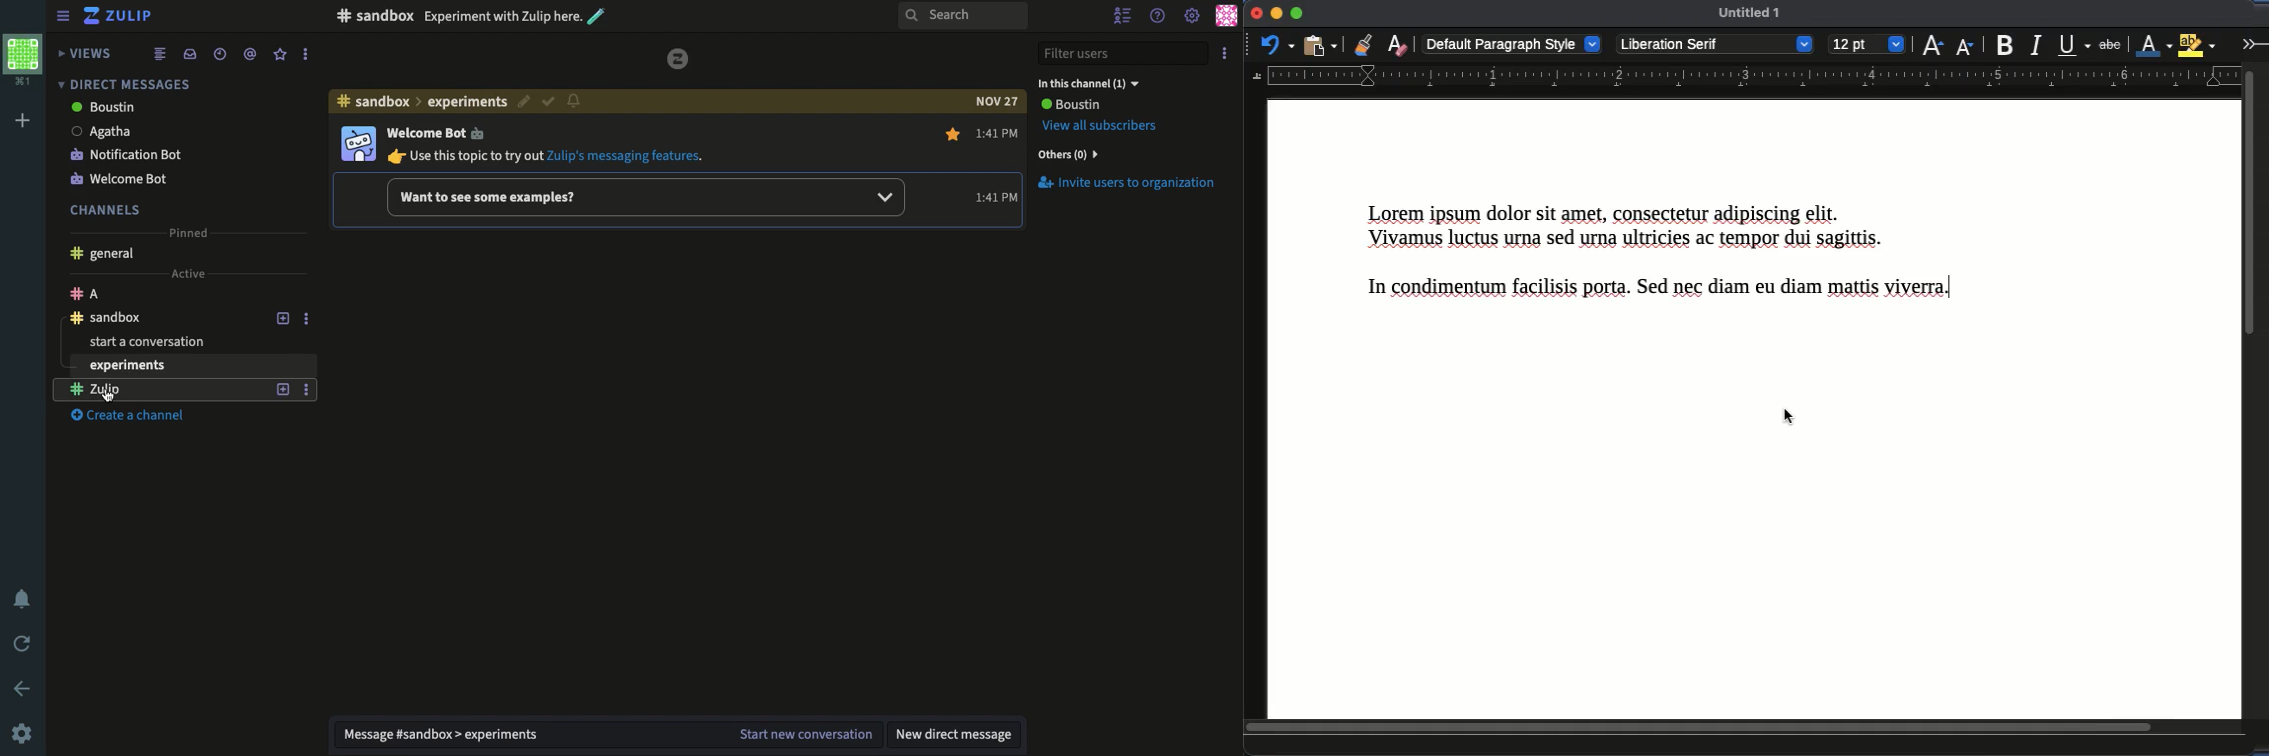 The width and height of the screenshot is (2296, 756). What do you see at coordinates (1192, 17) in the screenshot?
I see `Settings ` at bounding box center [1192, 17].